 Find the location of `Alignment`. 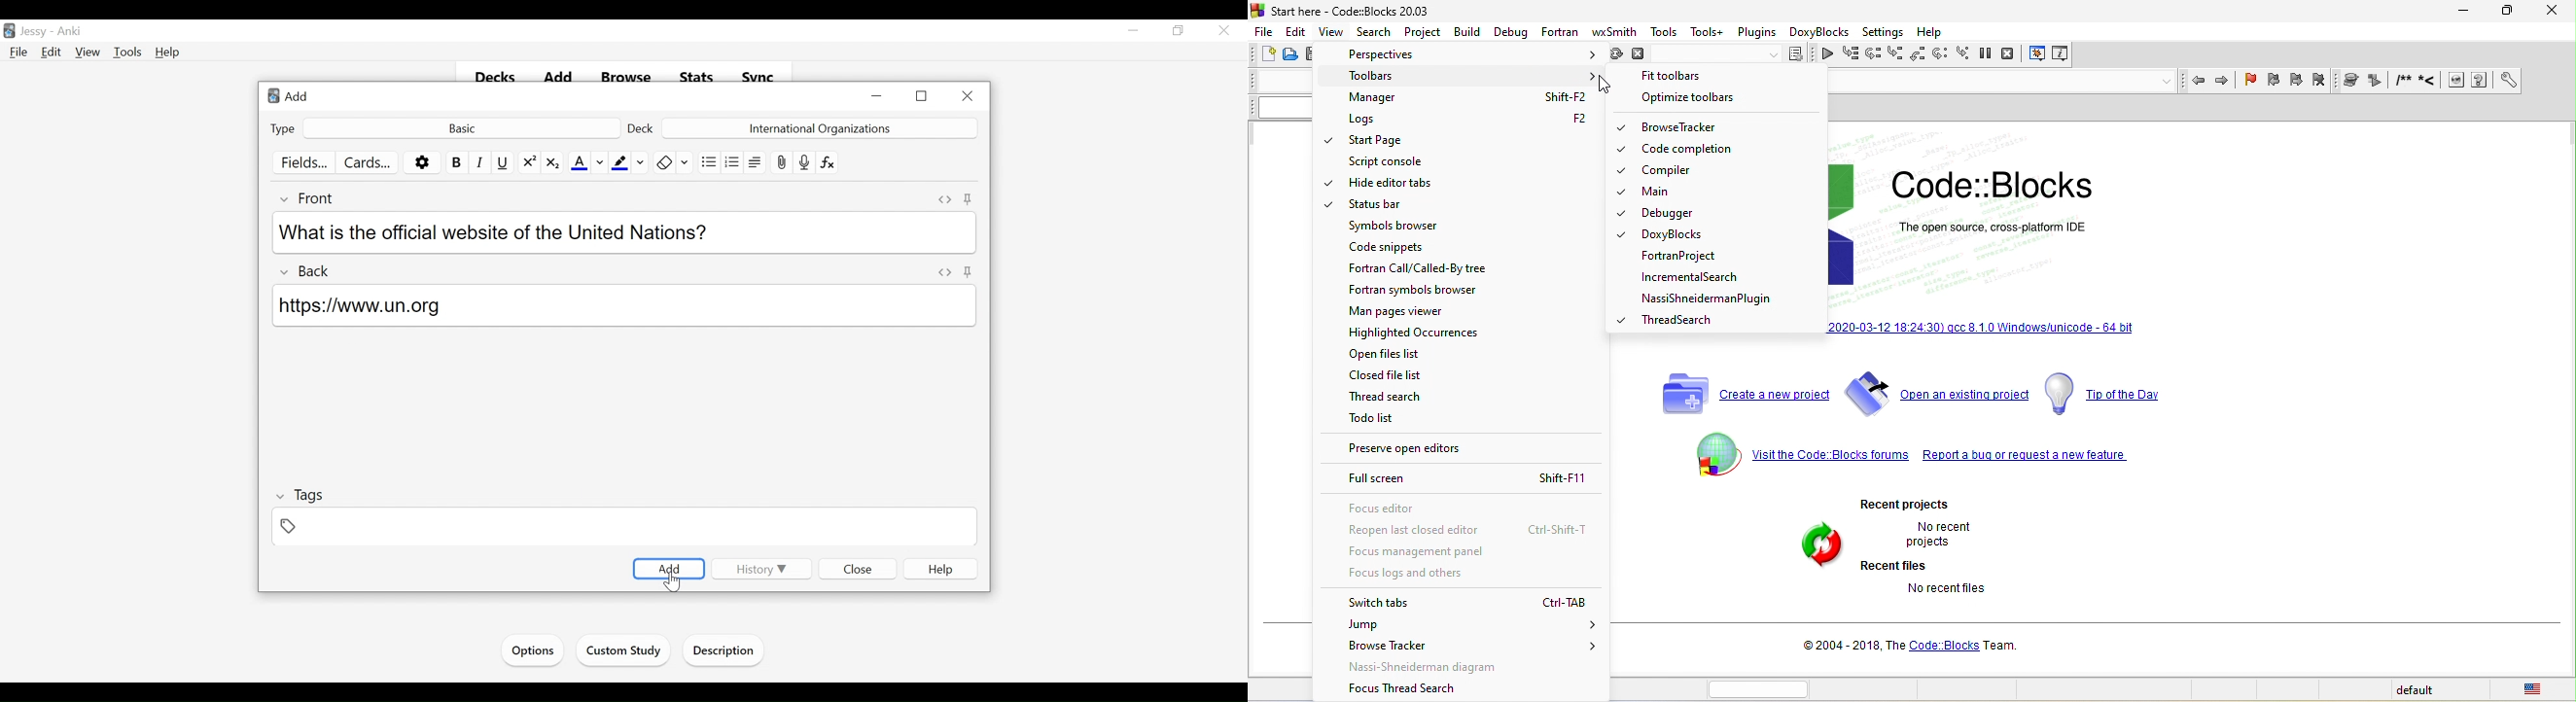

Alignment is located at coordinates (754, 161).